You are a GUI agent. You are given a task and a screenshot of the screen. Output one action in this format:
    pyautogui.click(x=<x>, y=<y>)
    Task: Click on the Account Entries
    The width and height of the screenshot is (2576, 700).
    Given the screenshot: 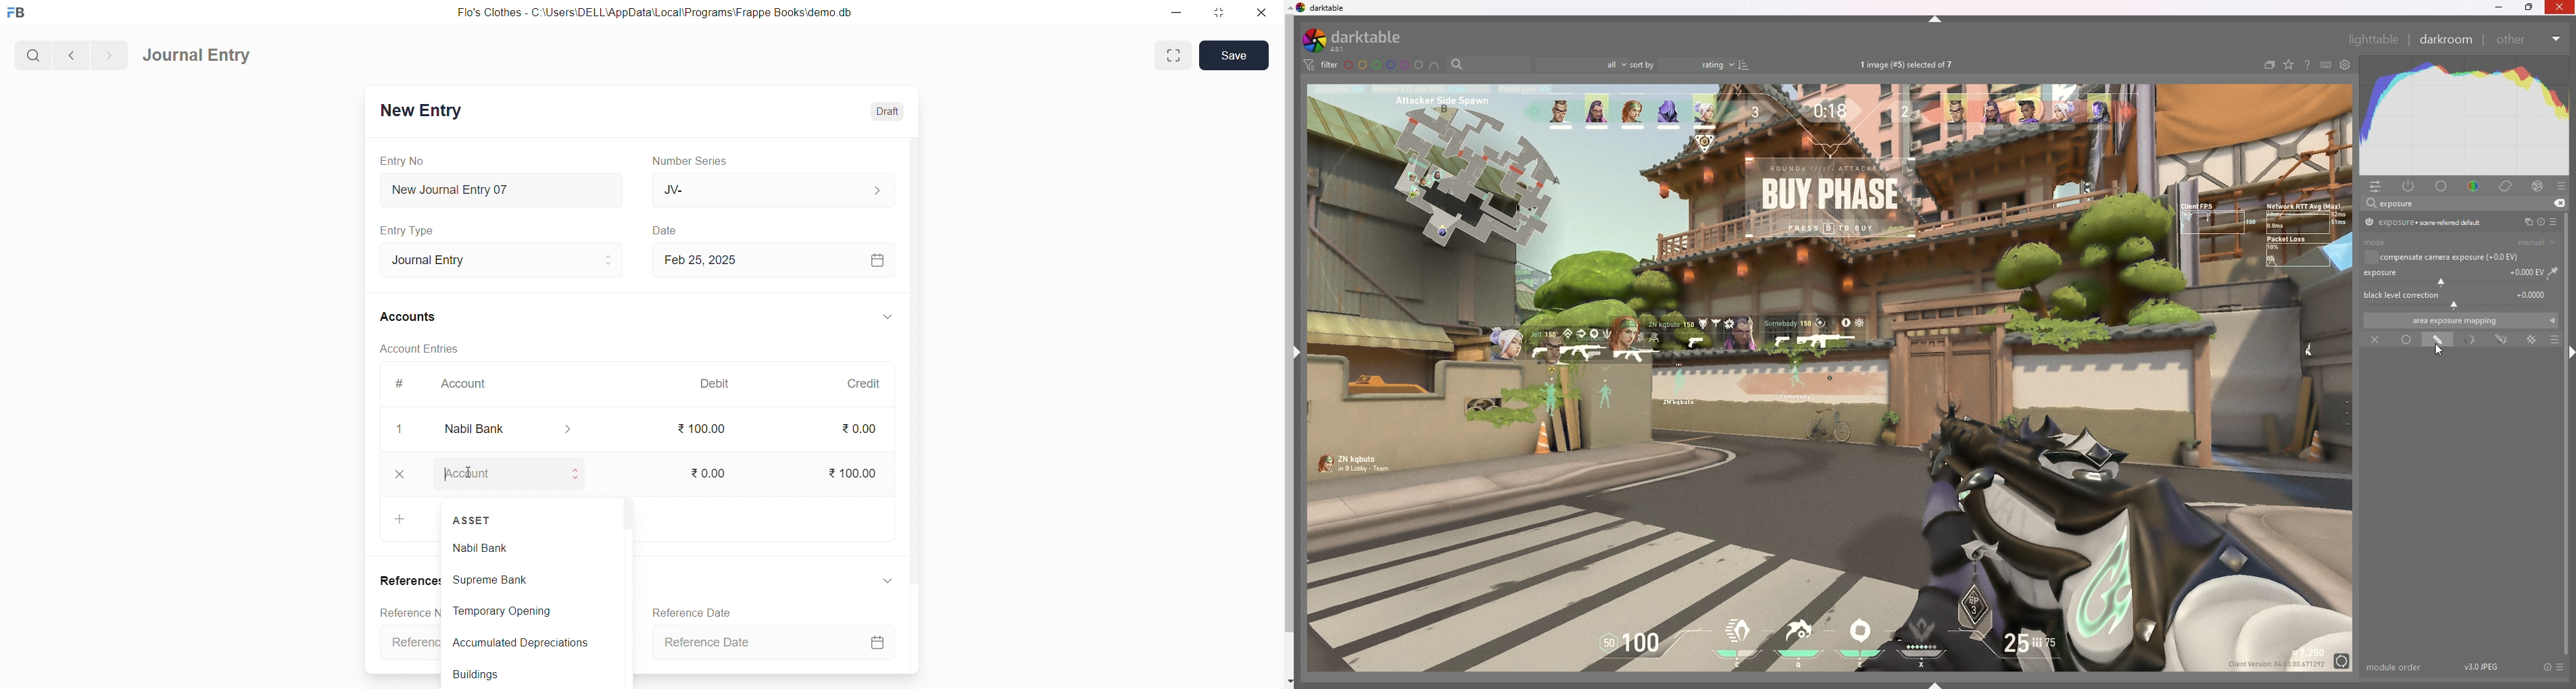 What is the action you would take?
    pyautogui.click(x=415, y=348)
    